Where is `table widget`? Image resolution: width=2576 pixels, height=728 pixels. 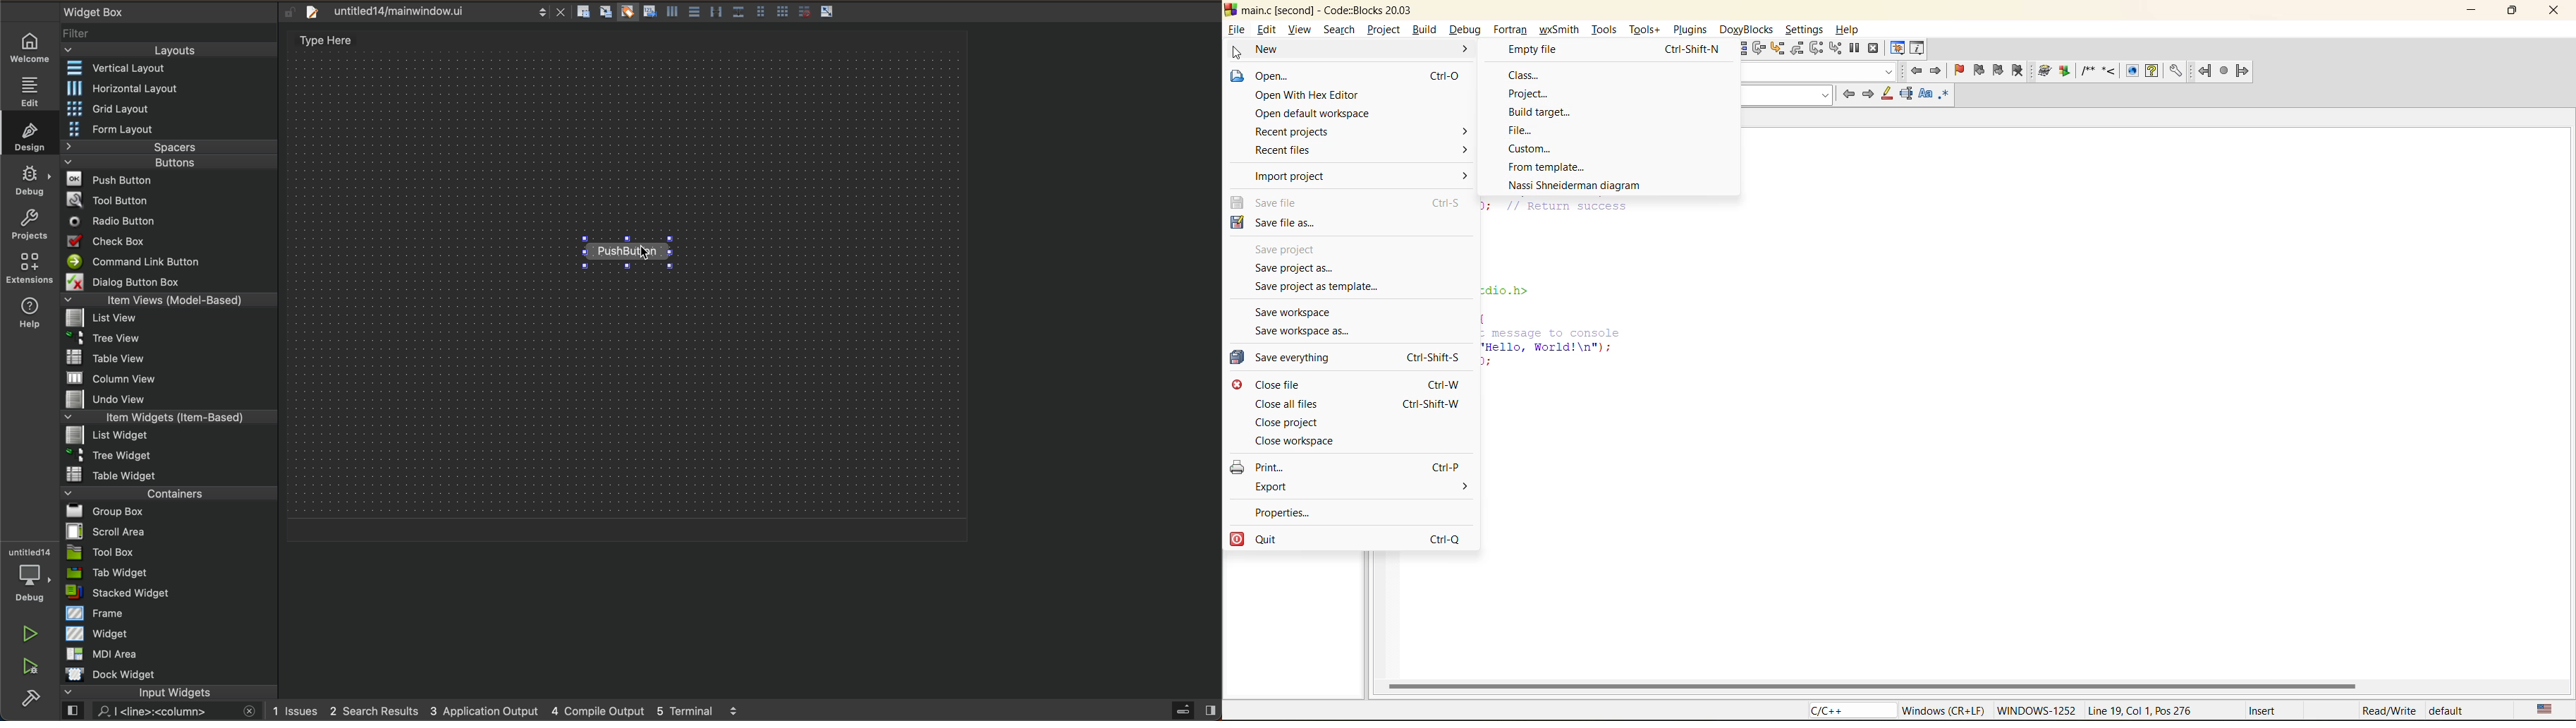
table widget is located at coordinates (172, 475).